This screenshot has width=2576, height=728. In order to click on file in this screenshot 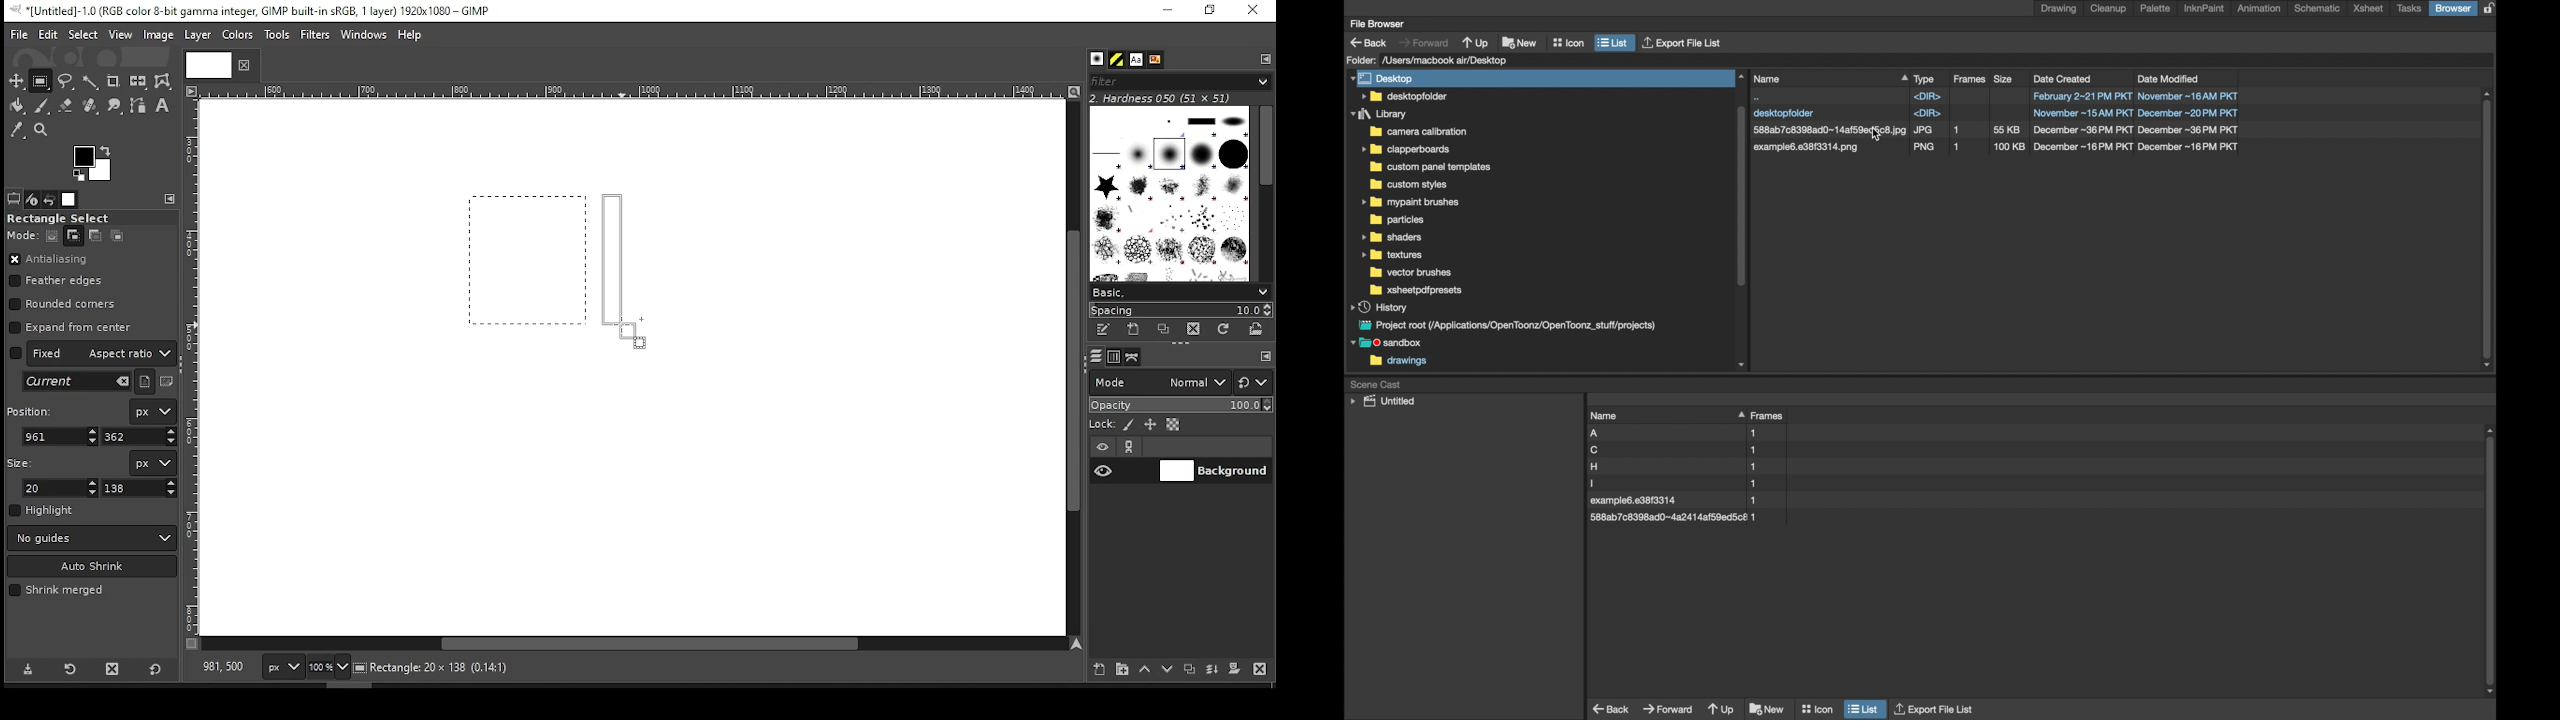, I will do `click(1995, 96)`.